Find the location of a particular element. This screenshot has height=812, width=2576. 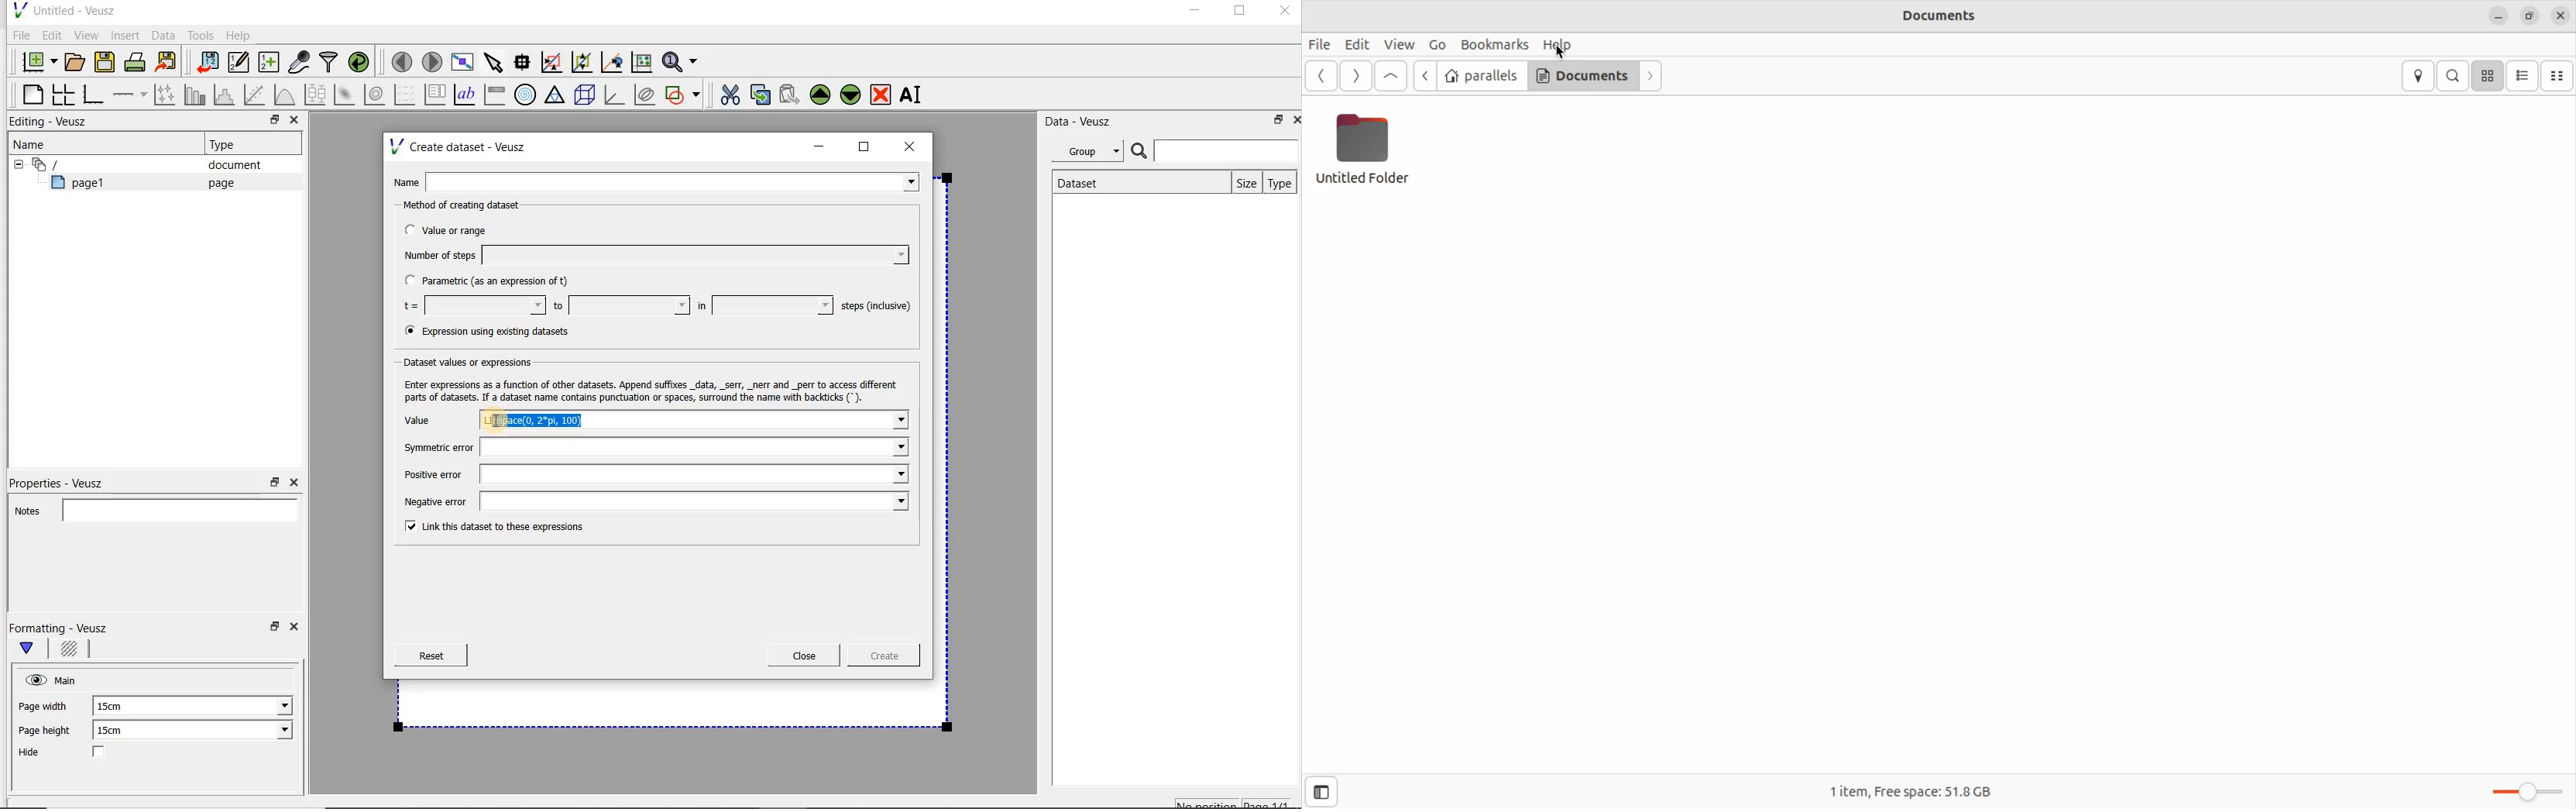

plot a vector field is located at coordinates (405, 93).